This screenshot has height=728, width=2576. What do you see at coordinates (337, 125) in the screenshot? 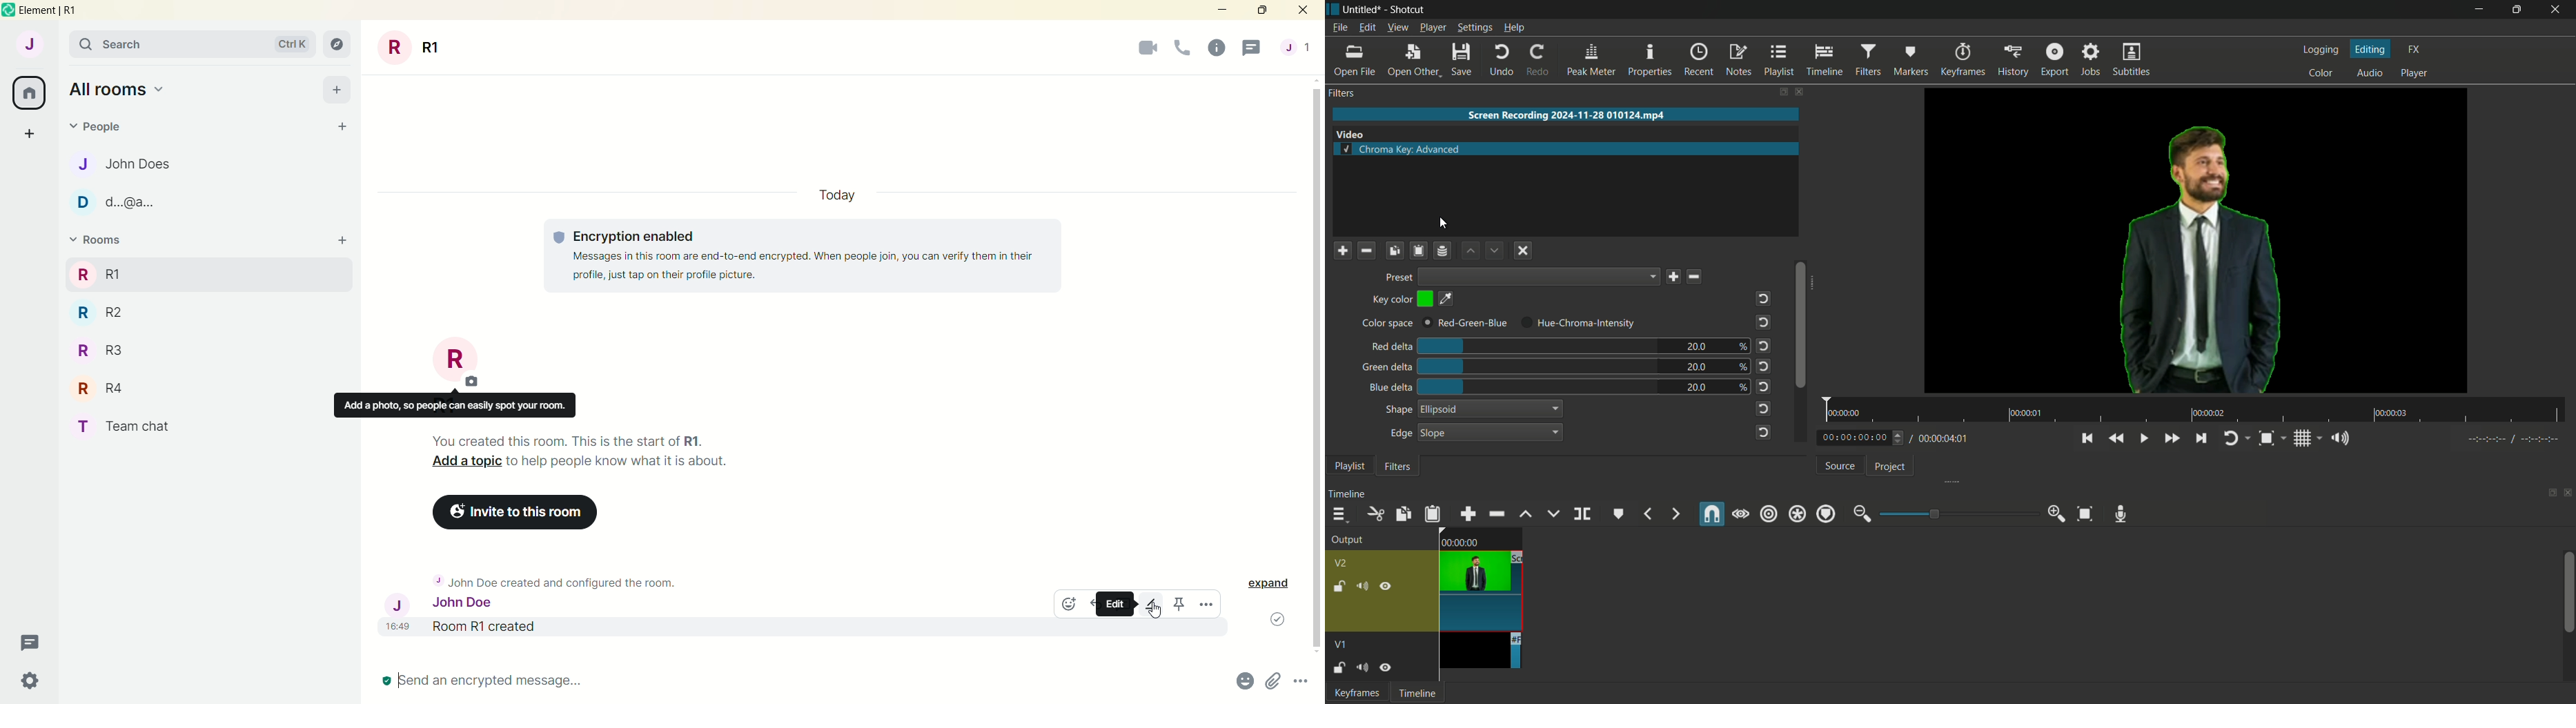
I see `start chat` at bounding box center [337, 125].